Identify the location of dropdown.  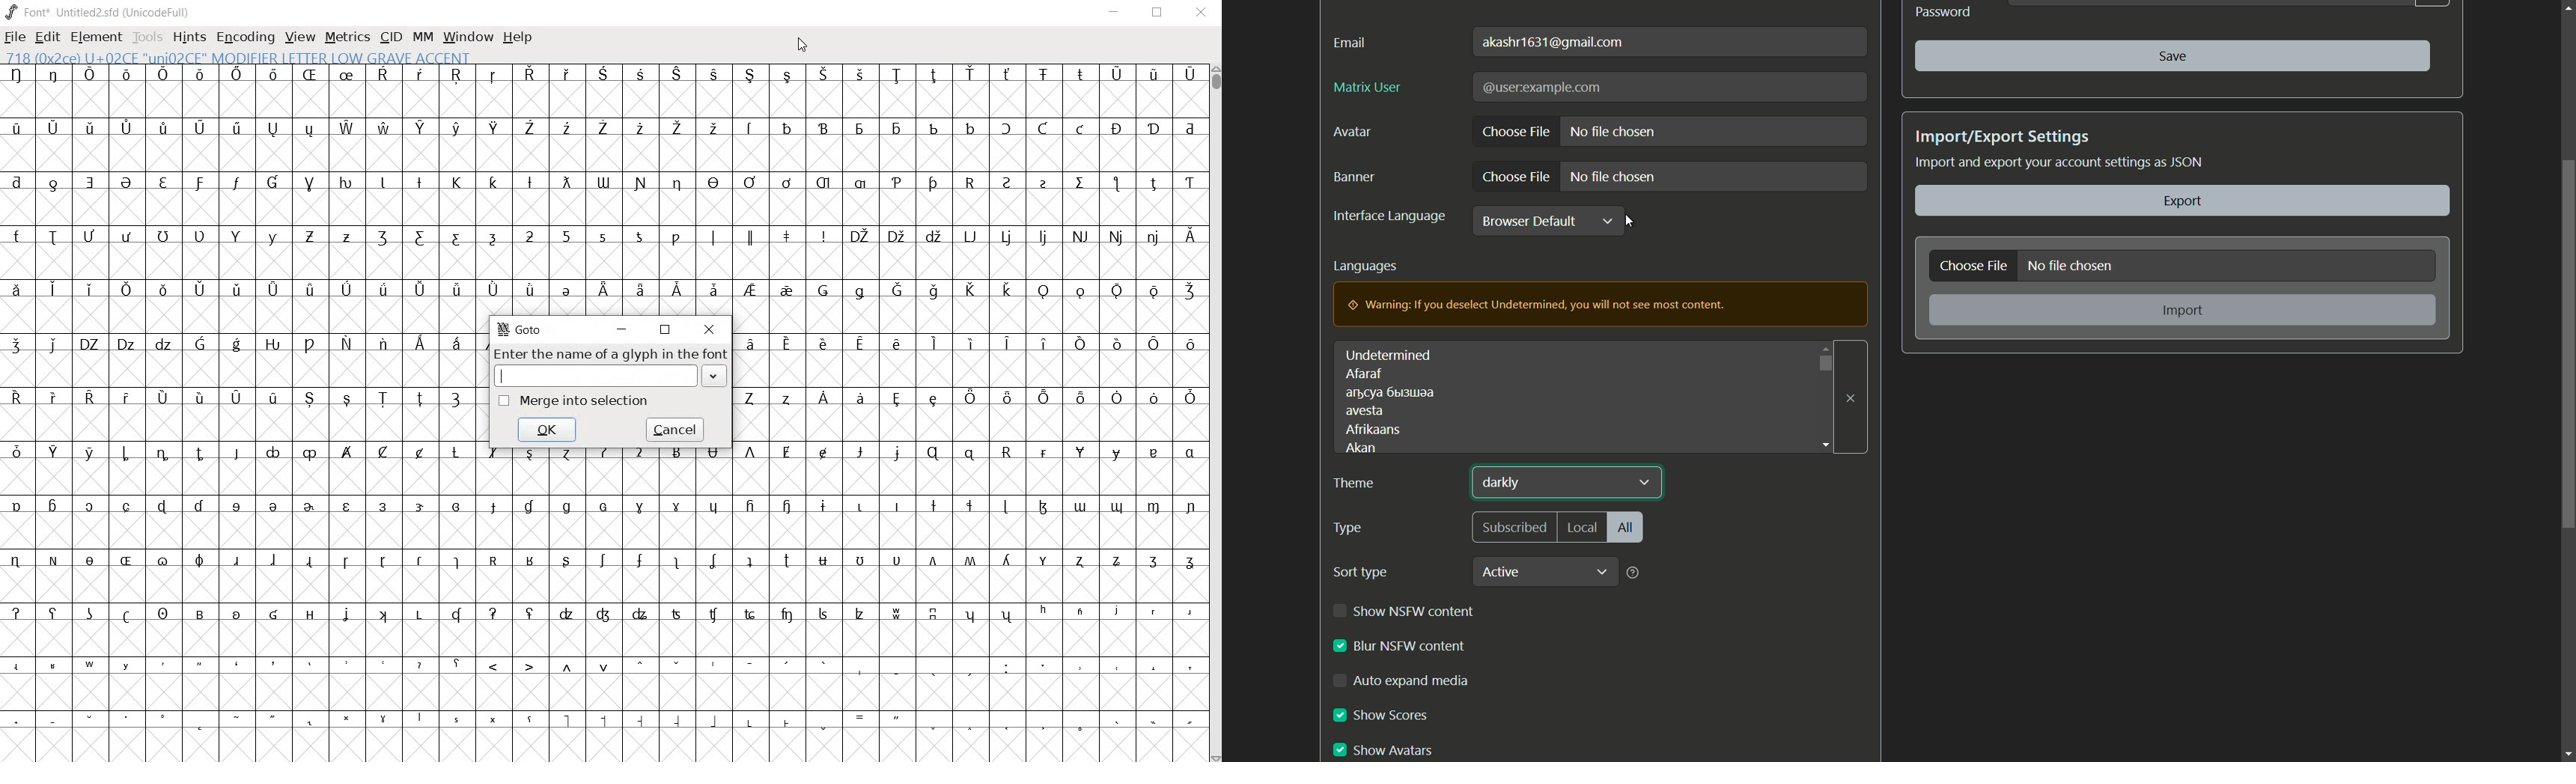
(1825, 363).